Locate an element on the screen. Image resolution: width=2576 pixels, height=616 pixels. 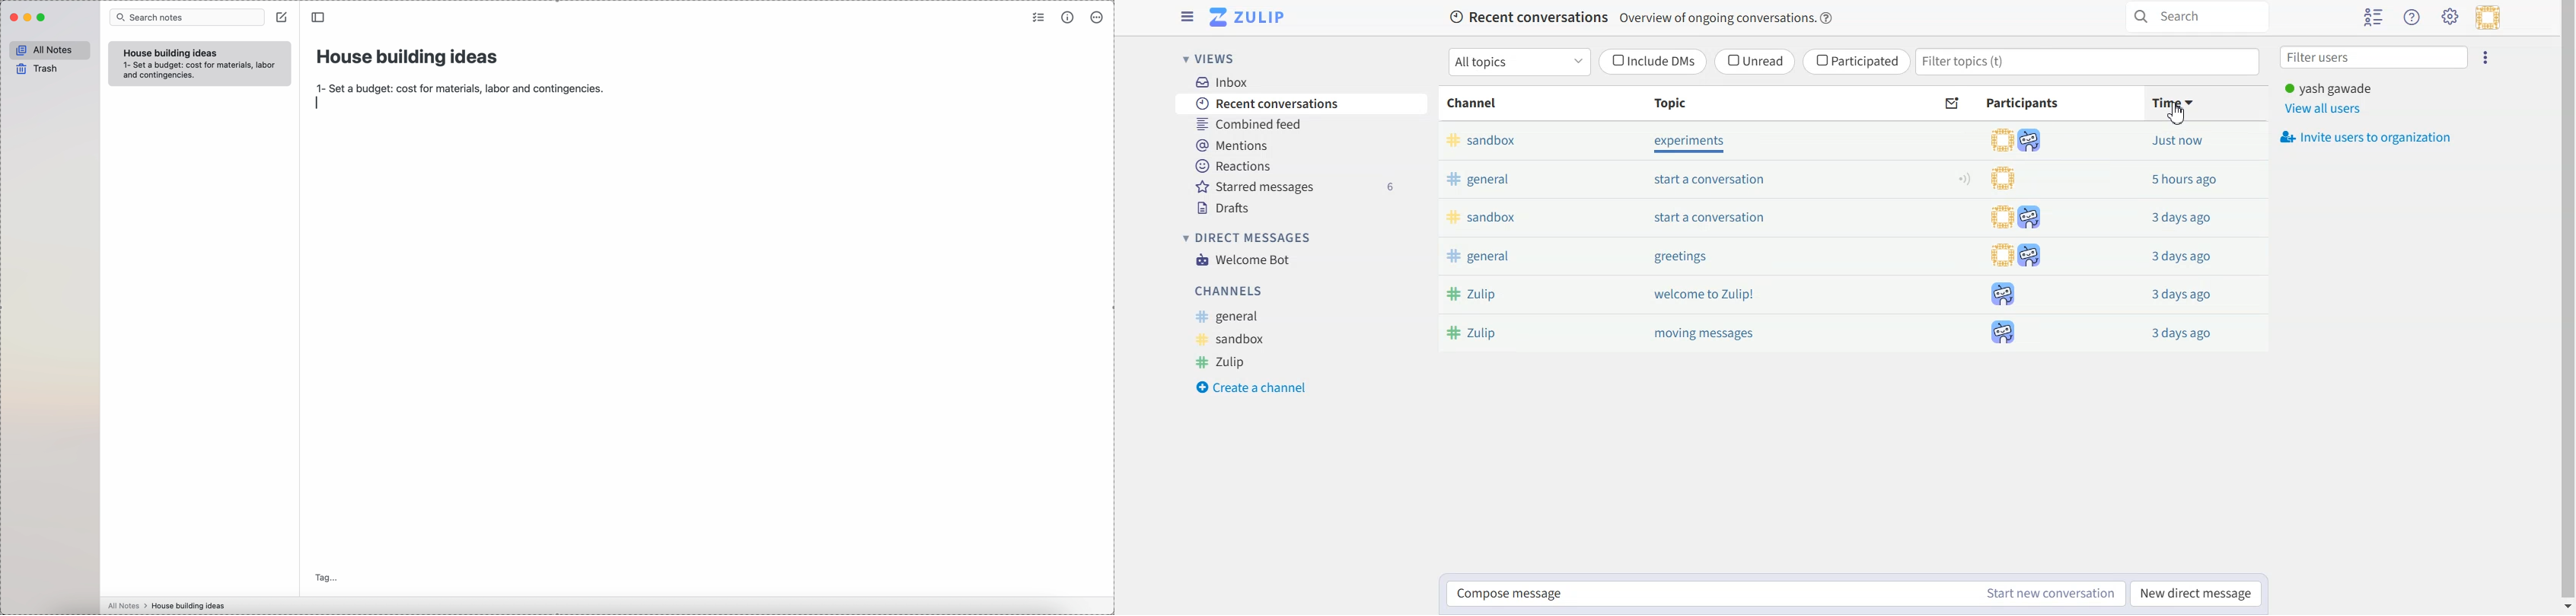
house building ideas is located at coordinates (171, 54).